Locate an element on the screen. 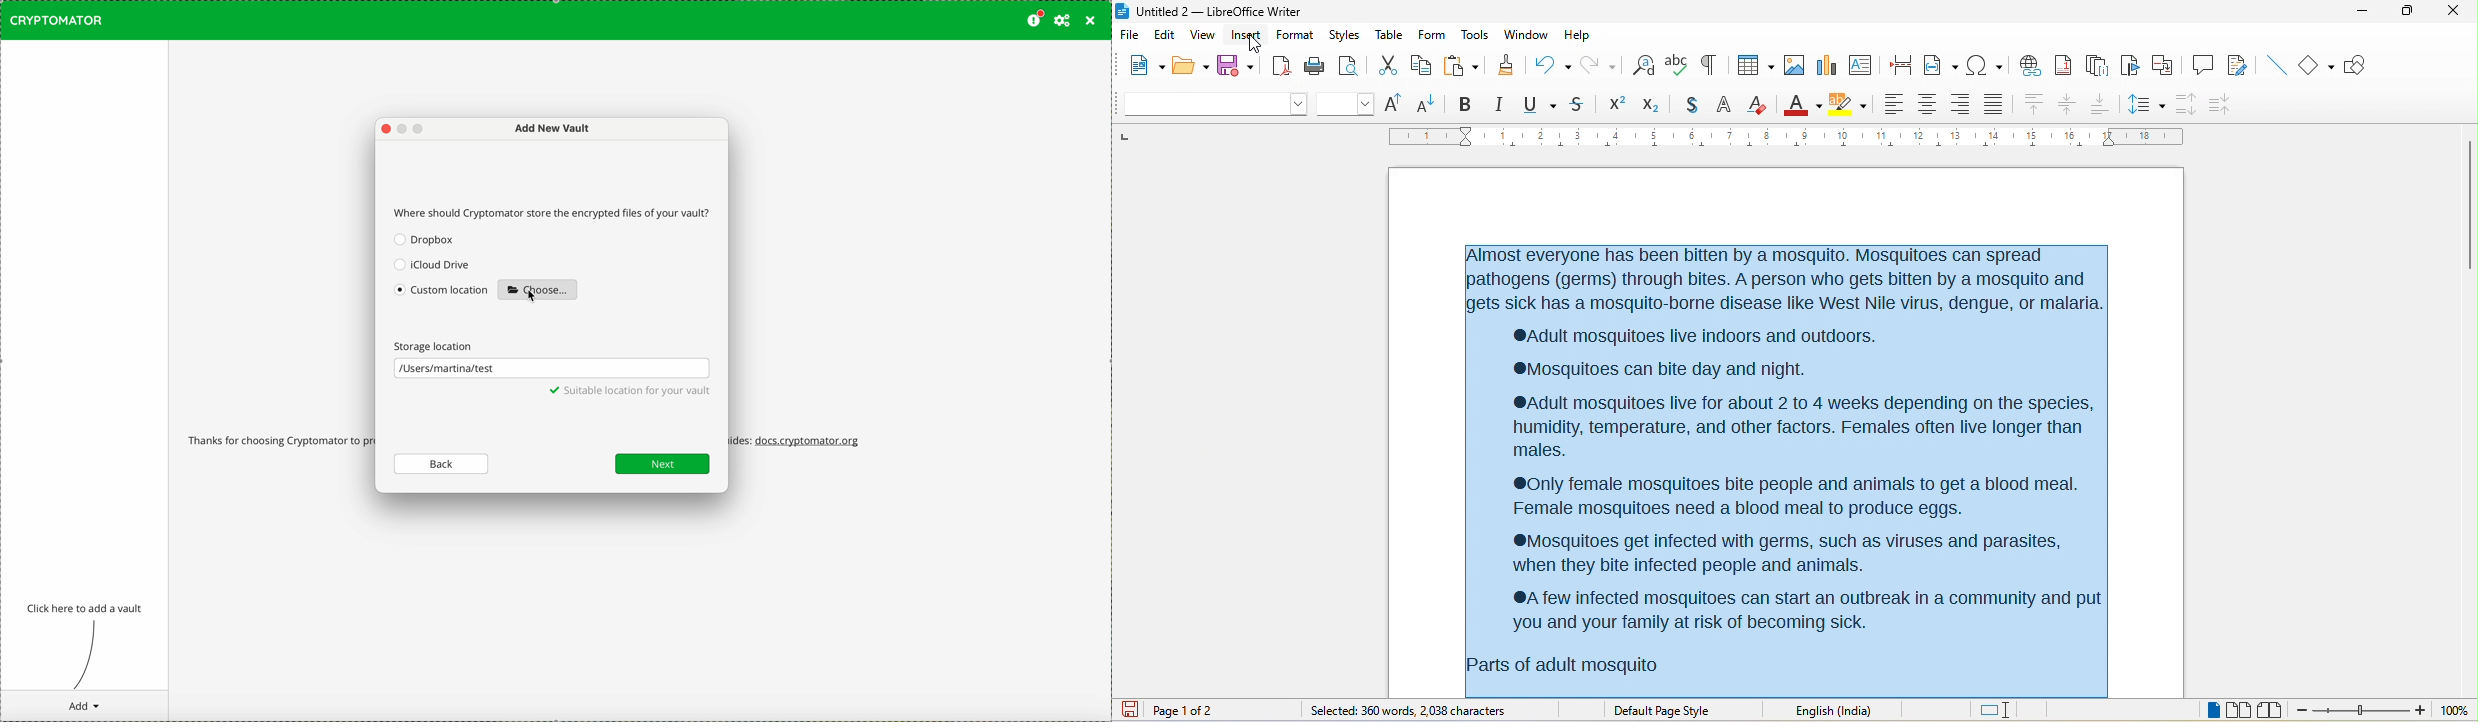 The width and height of the screenshot is (2492, 728). decrease size is located at coordinates (1427, 103).